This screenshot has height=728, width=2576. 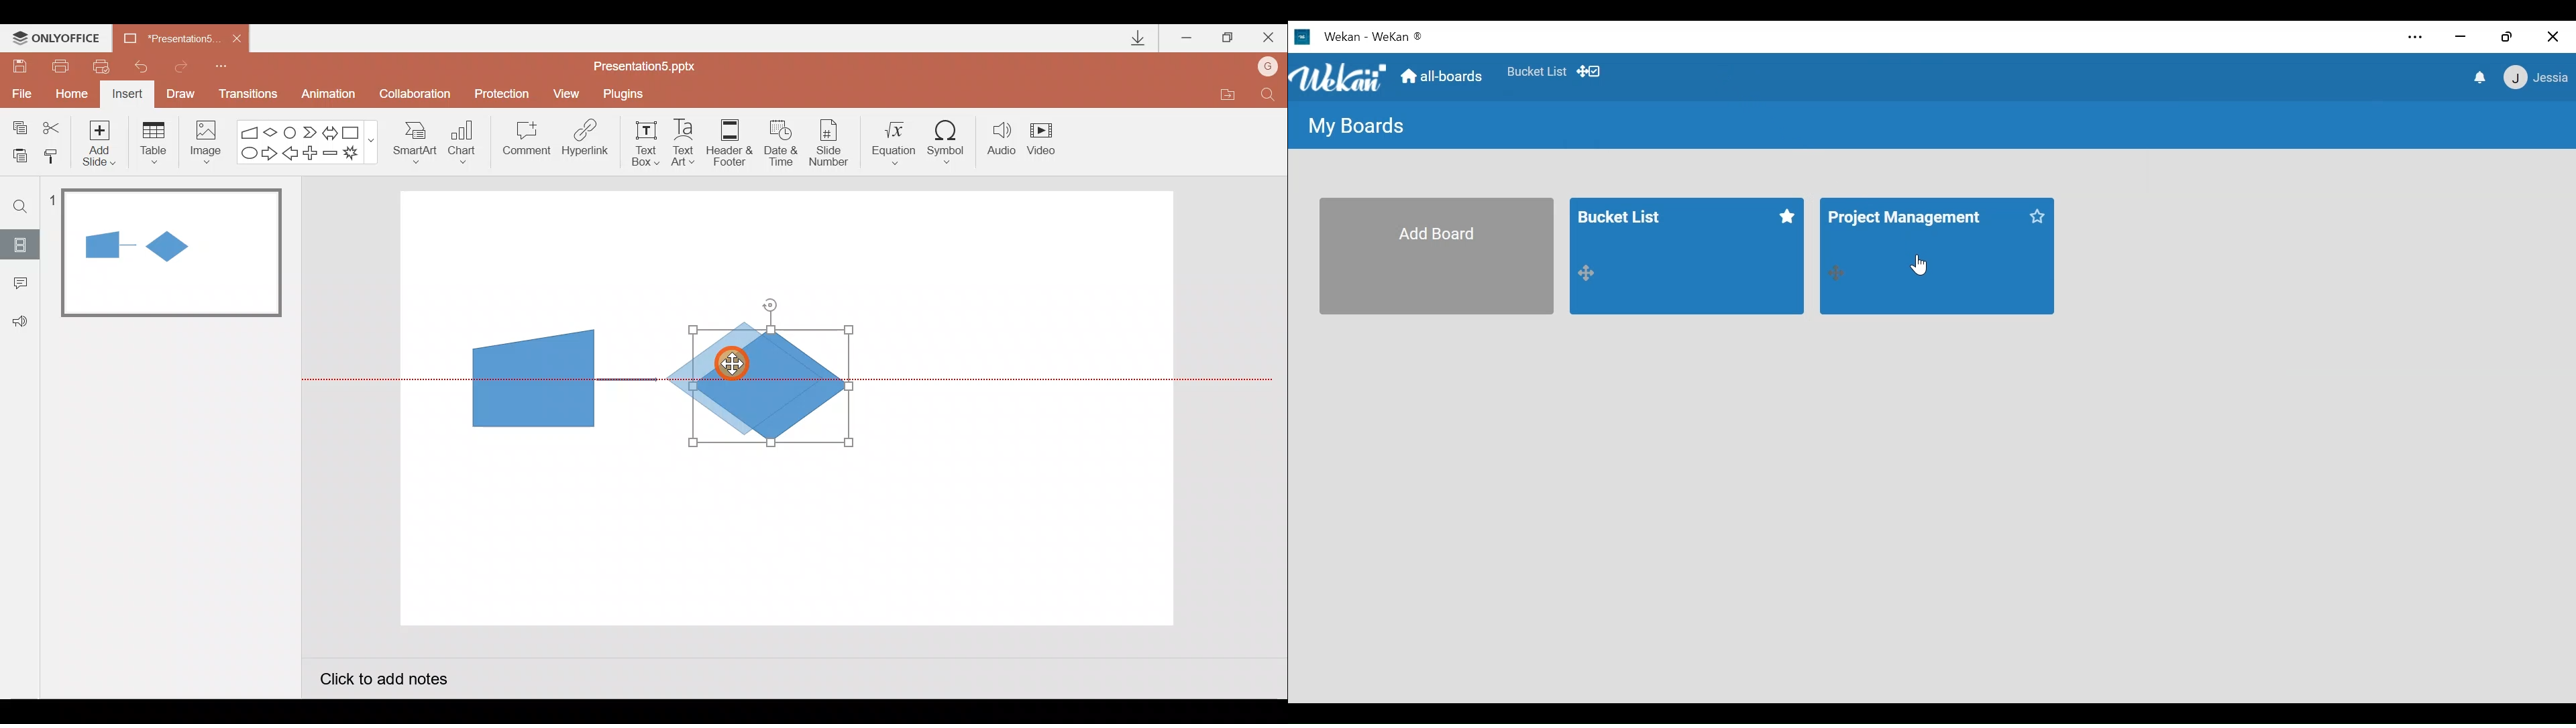 I want to click on Minimize, so click(x=1188, y=39).